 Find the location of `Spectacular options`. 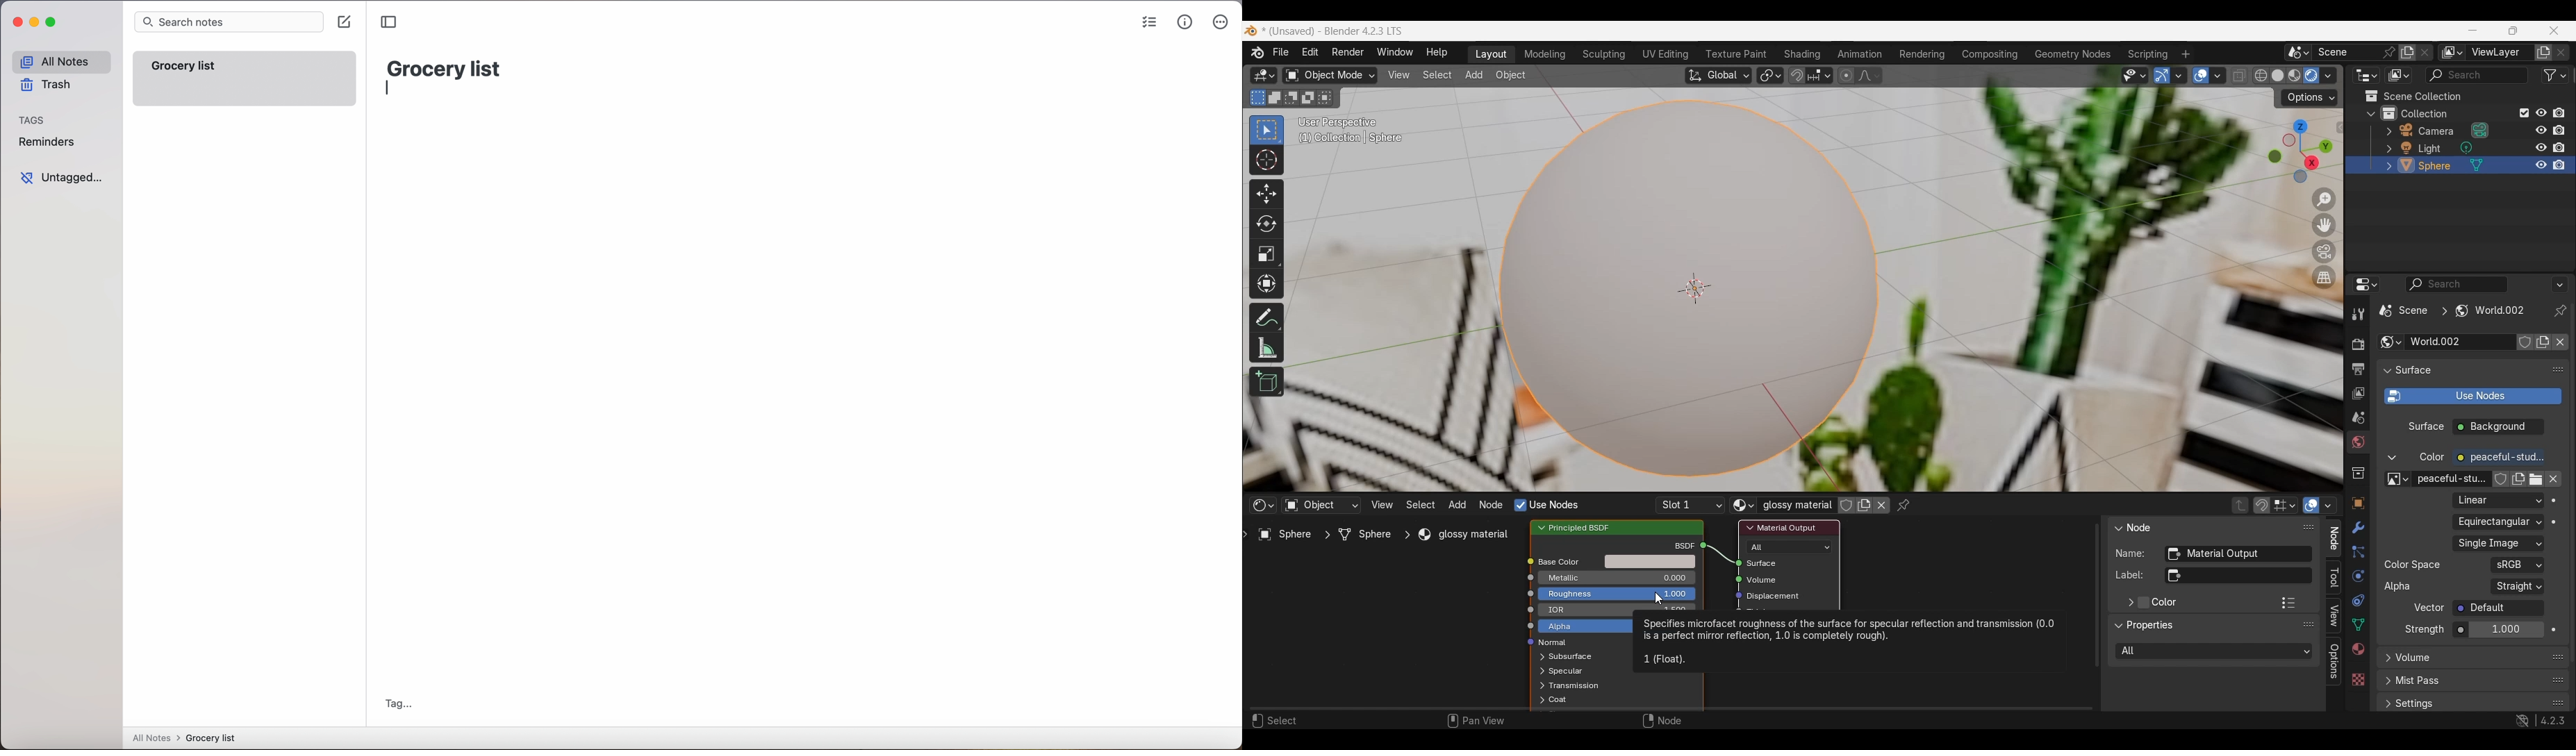

Spectacular options is located at coordinates (1566, 672).